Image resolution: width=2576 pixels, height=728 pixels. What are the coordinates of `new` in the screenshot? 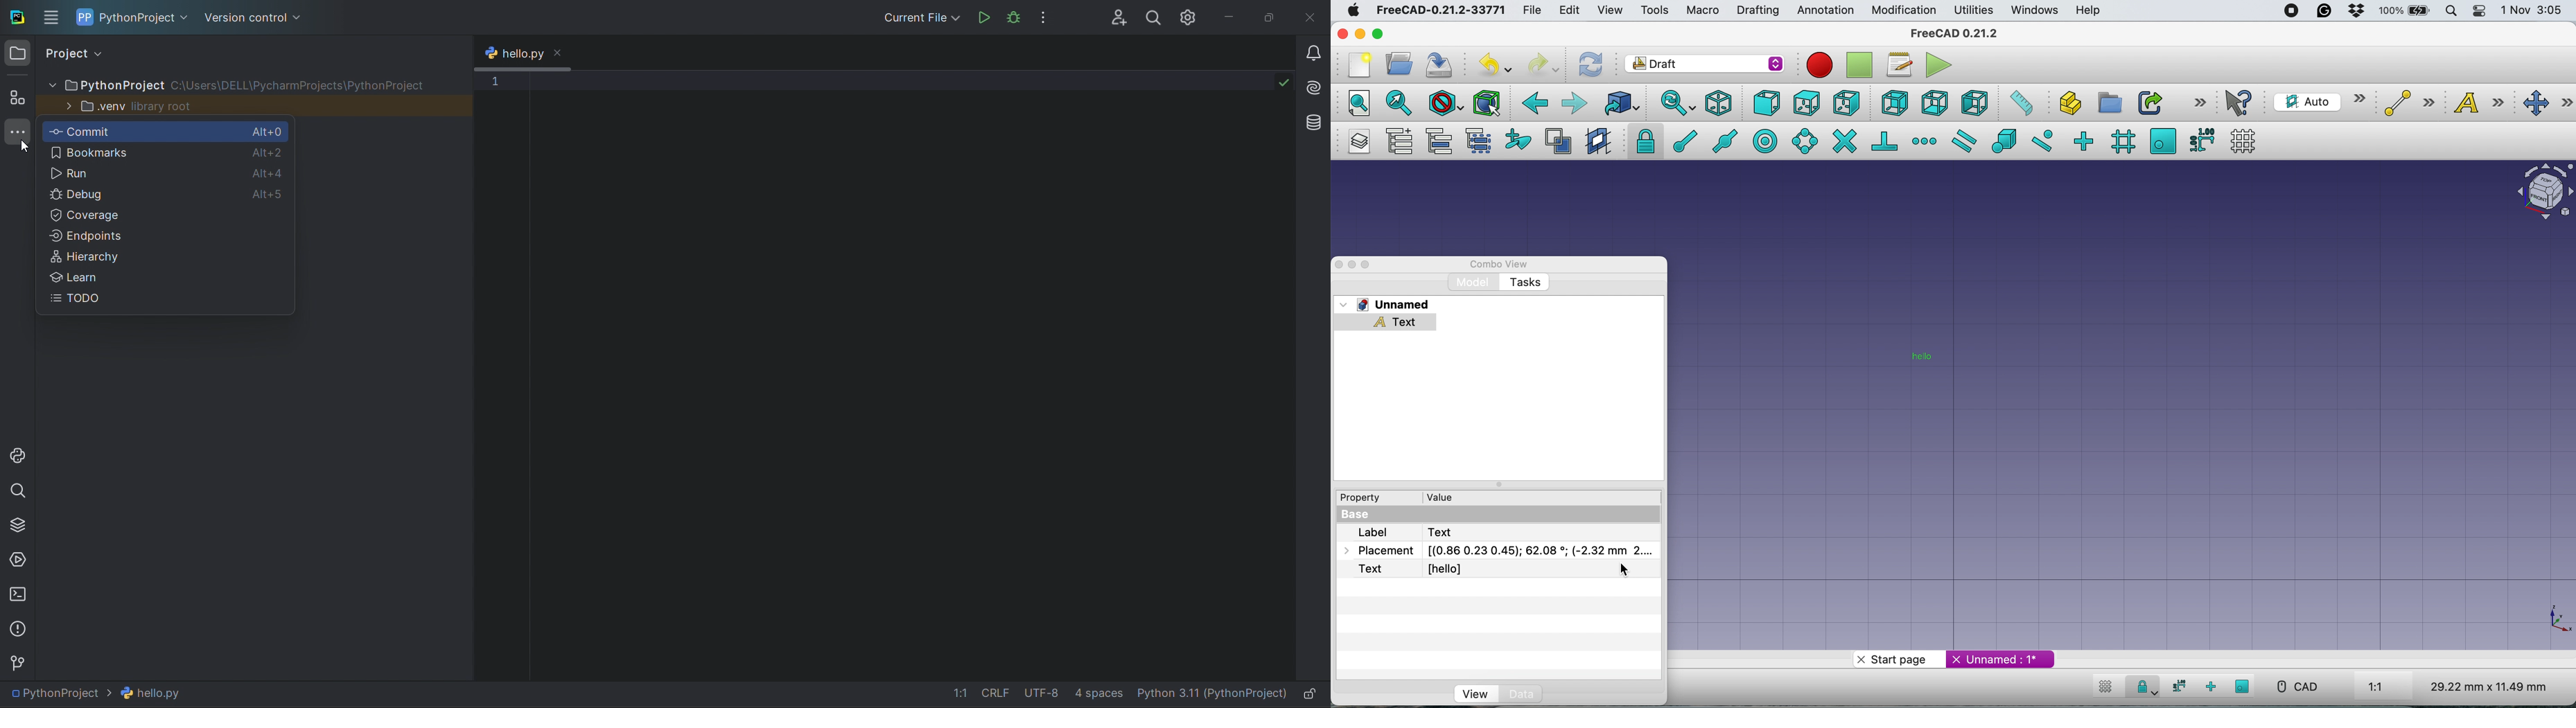 It's located at (1360, 67).